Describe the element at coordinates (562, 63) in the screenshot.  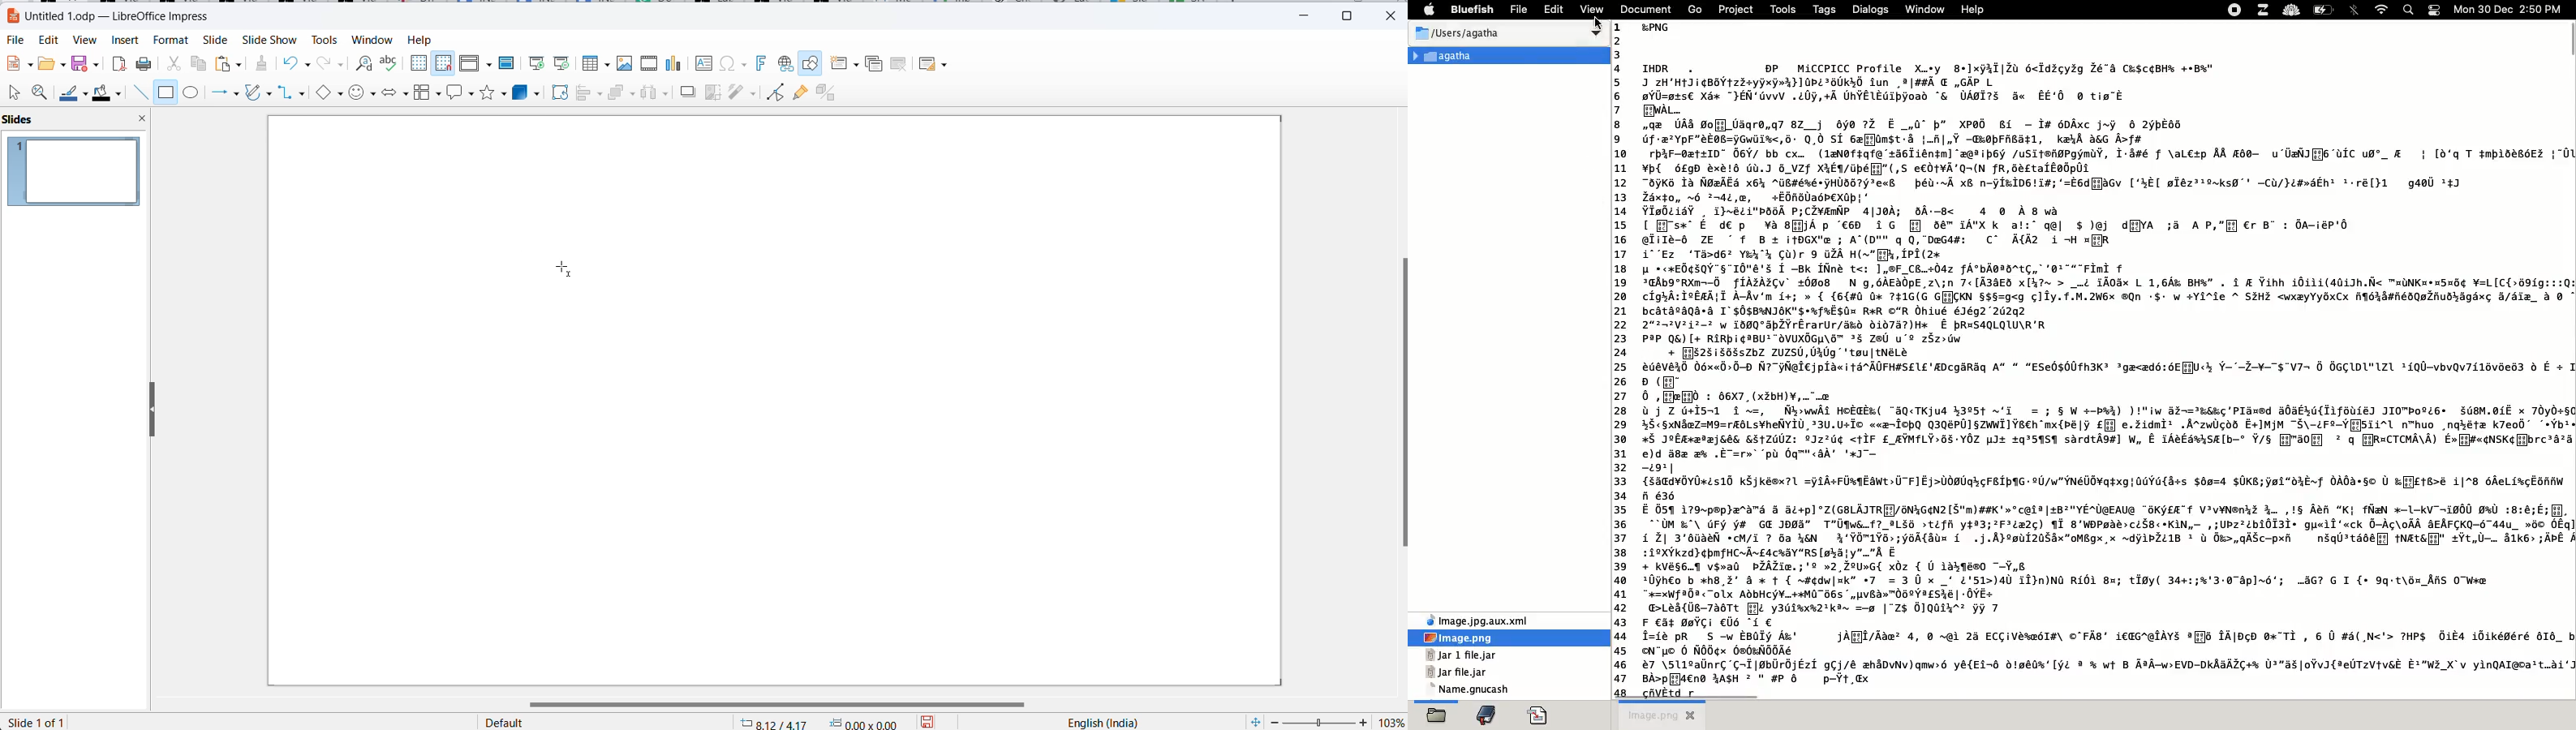
I see `Start from current slide` at that location.